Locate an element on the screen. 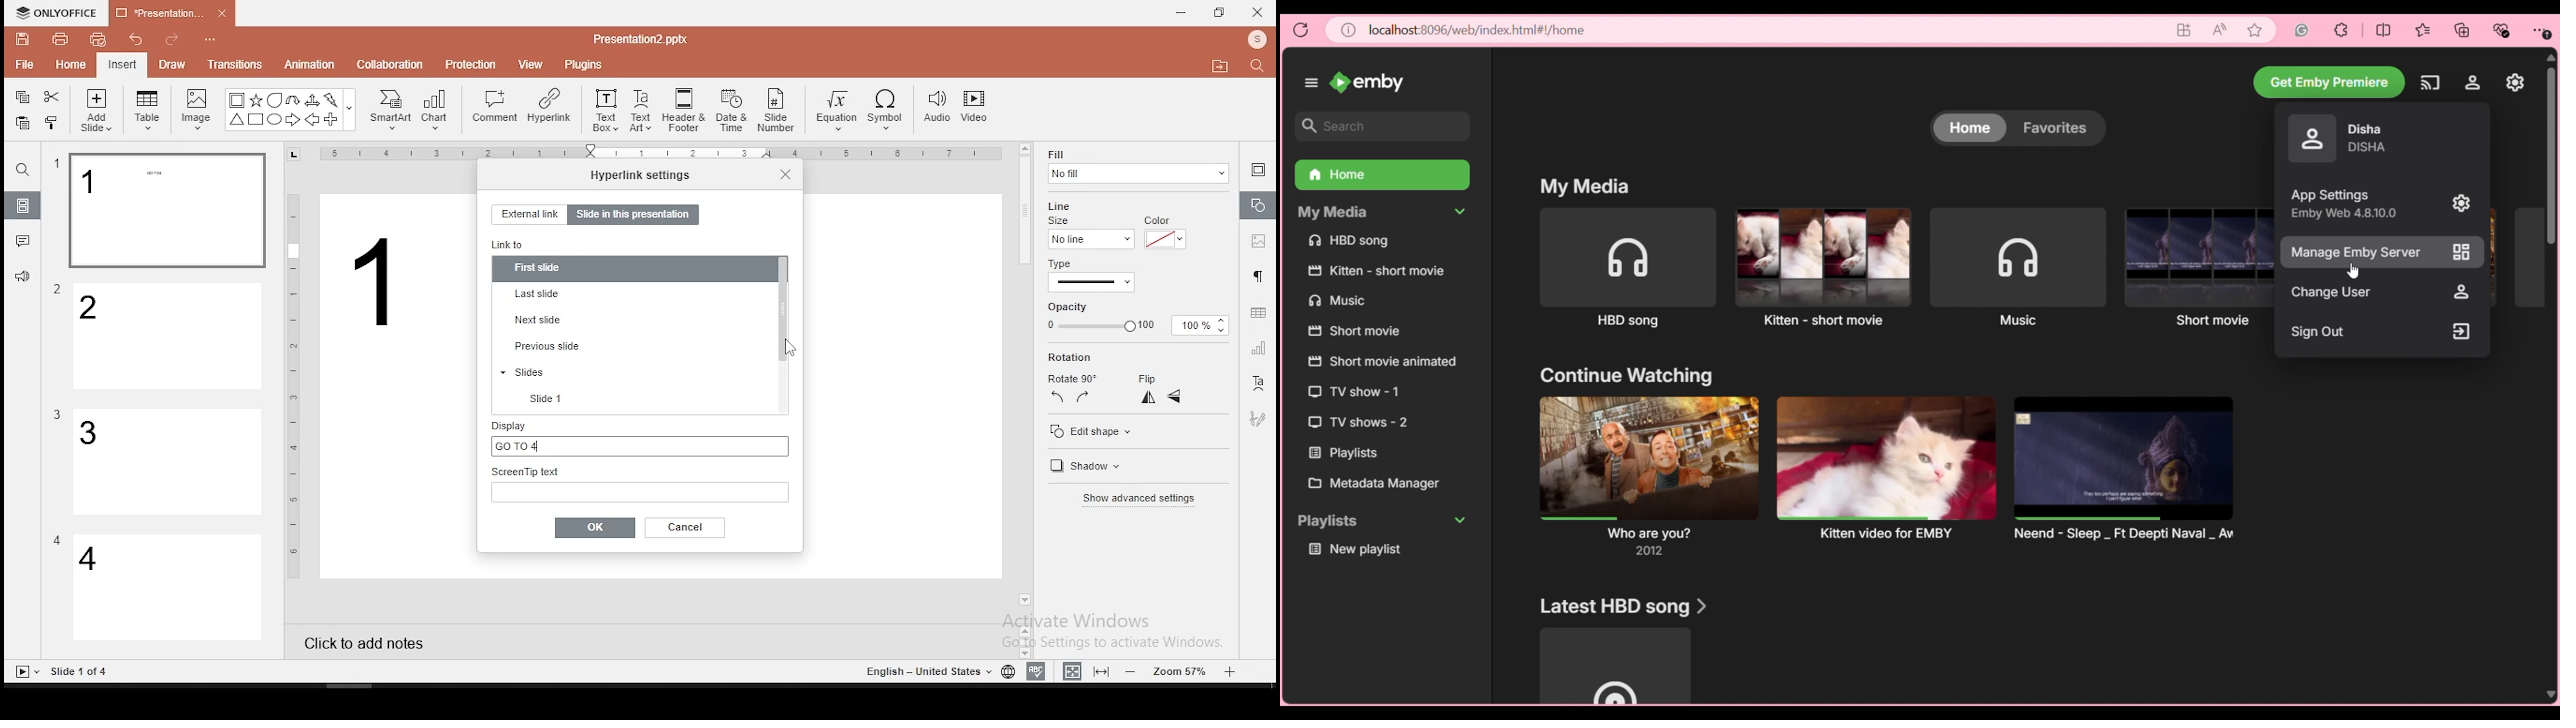 The image size is (2576, 728).  is located at coordinates (665, 155).